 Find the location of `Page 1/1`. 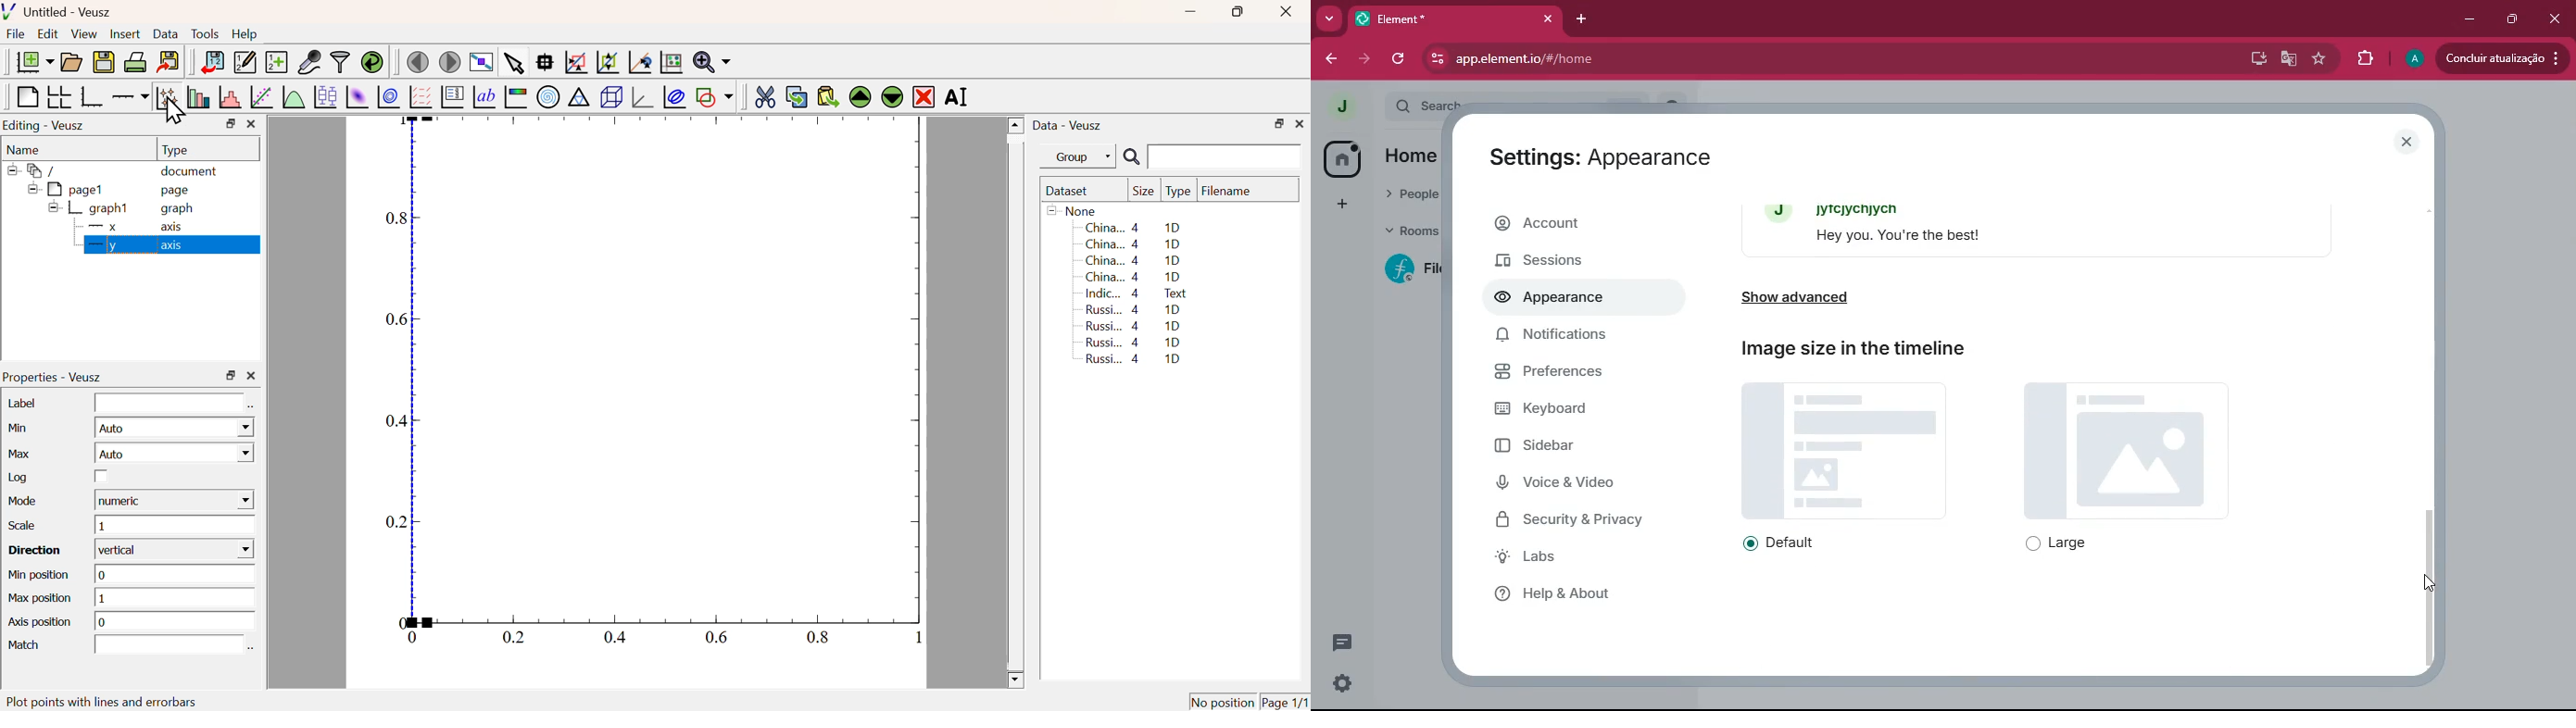

Page 1/1 is located at coordinates (1284, 701).